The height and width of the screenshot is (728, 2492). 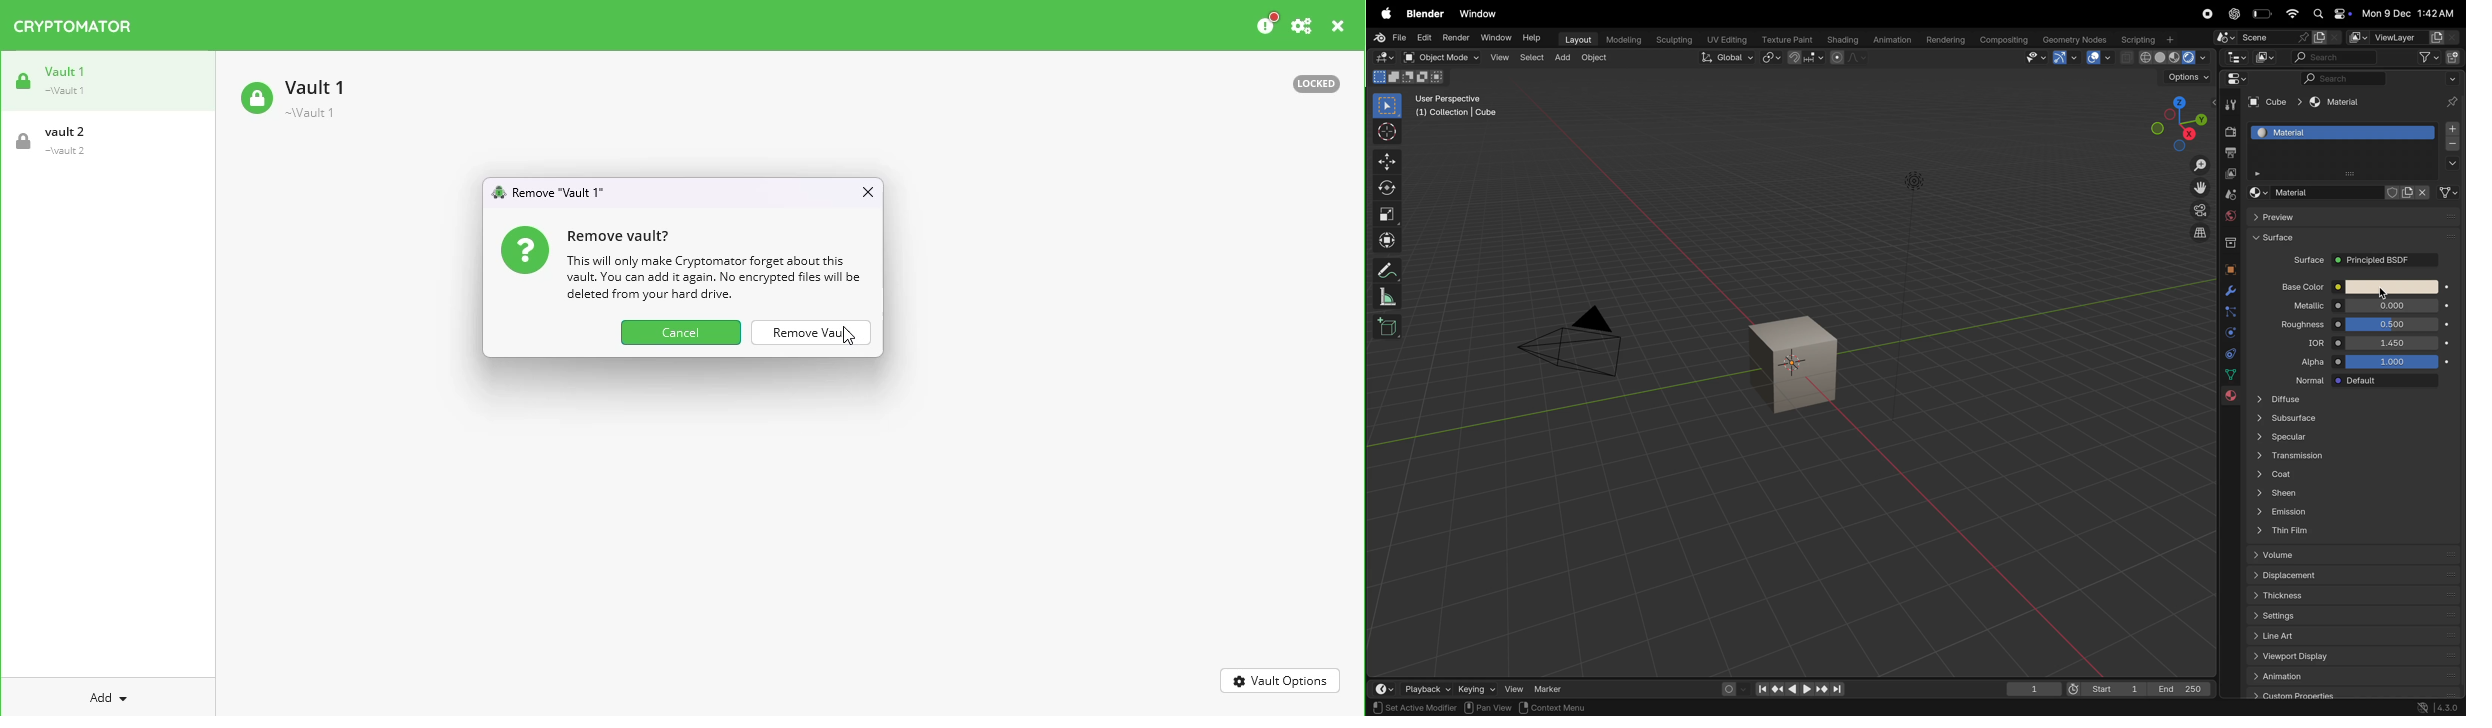 I want to click on composting, so click(x=2005, y=40).